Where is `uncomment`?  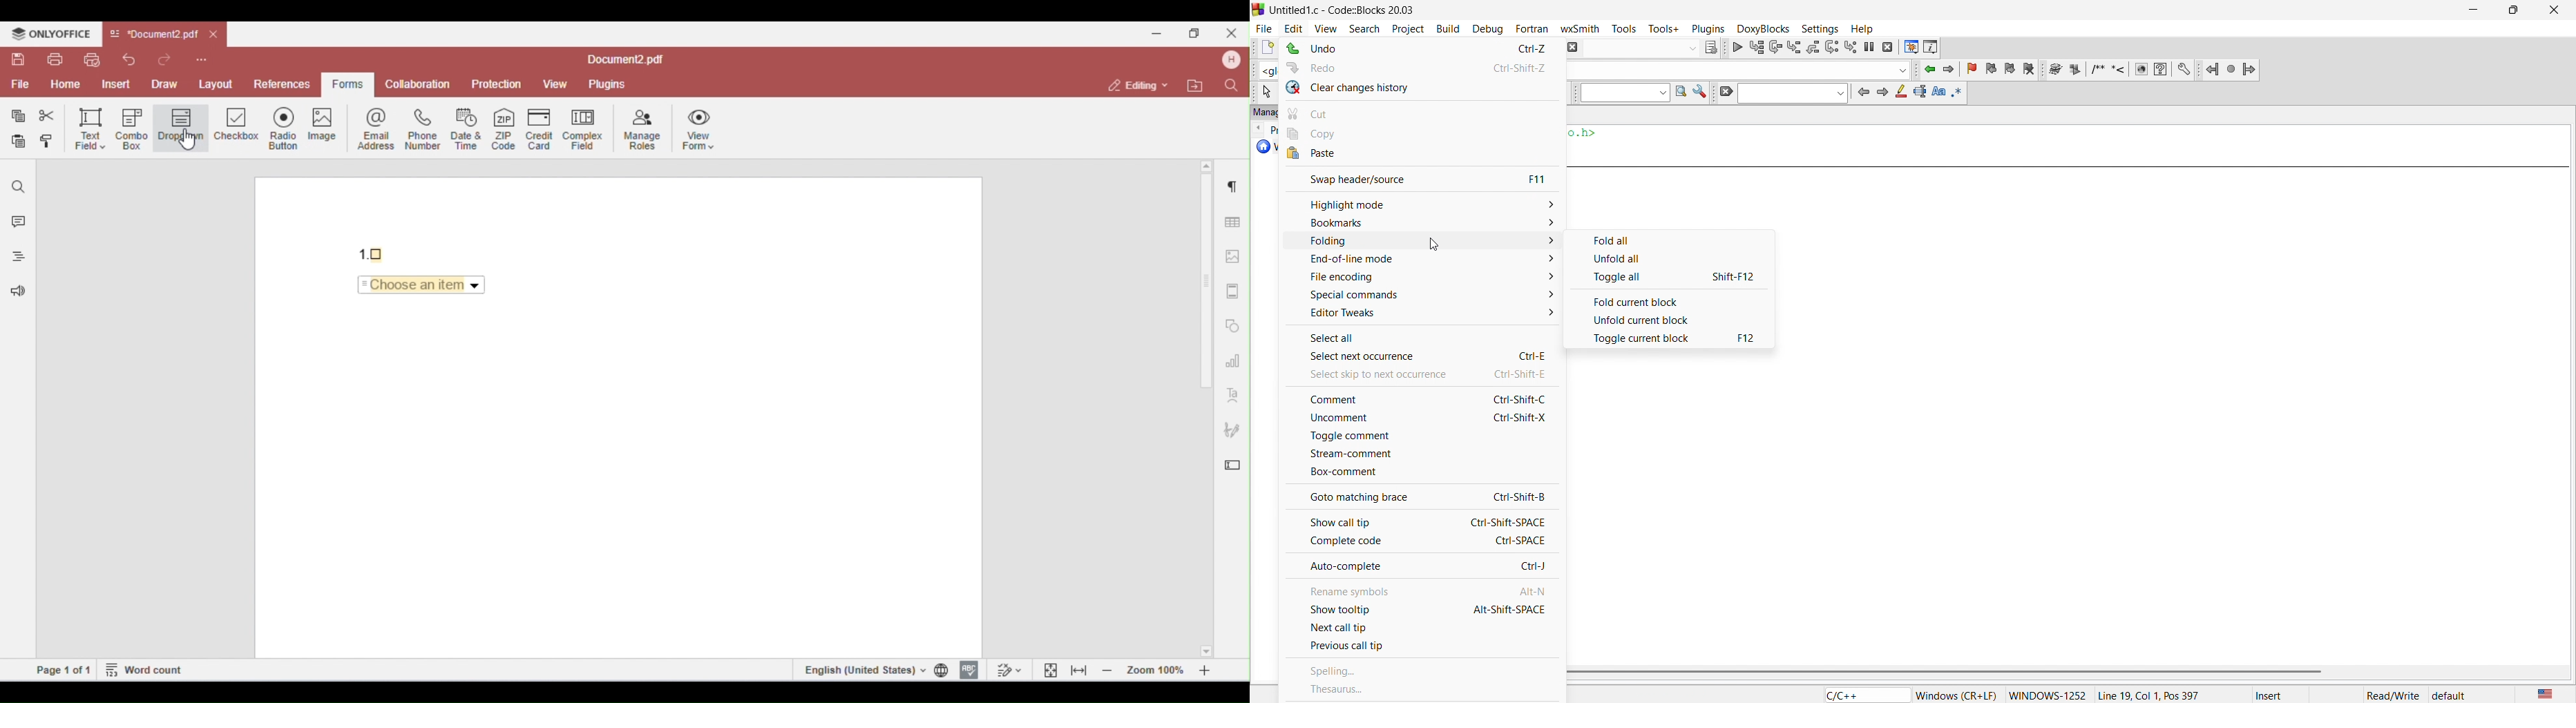 uncomment is located at coordinates (1415, 420).